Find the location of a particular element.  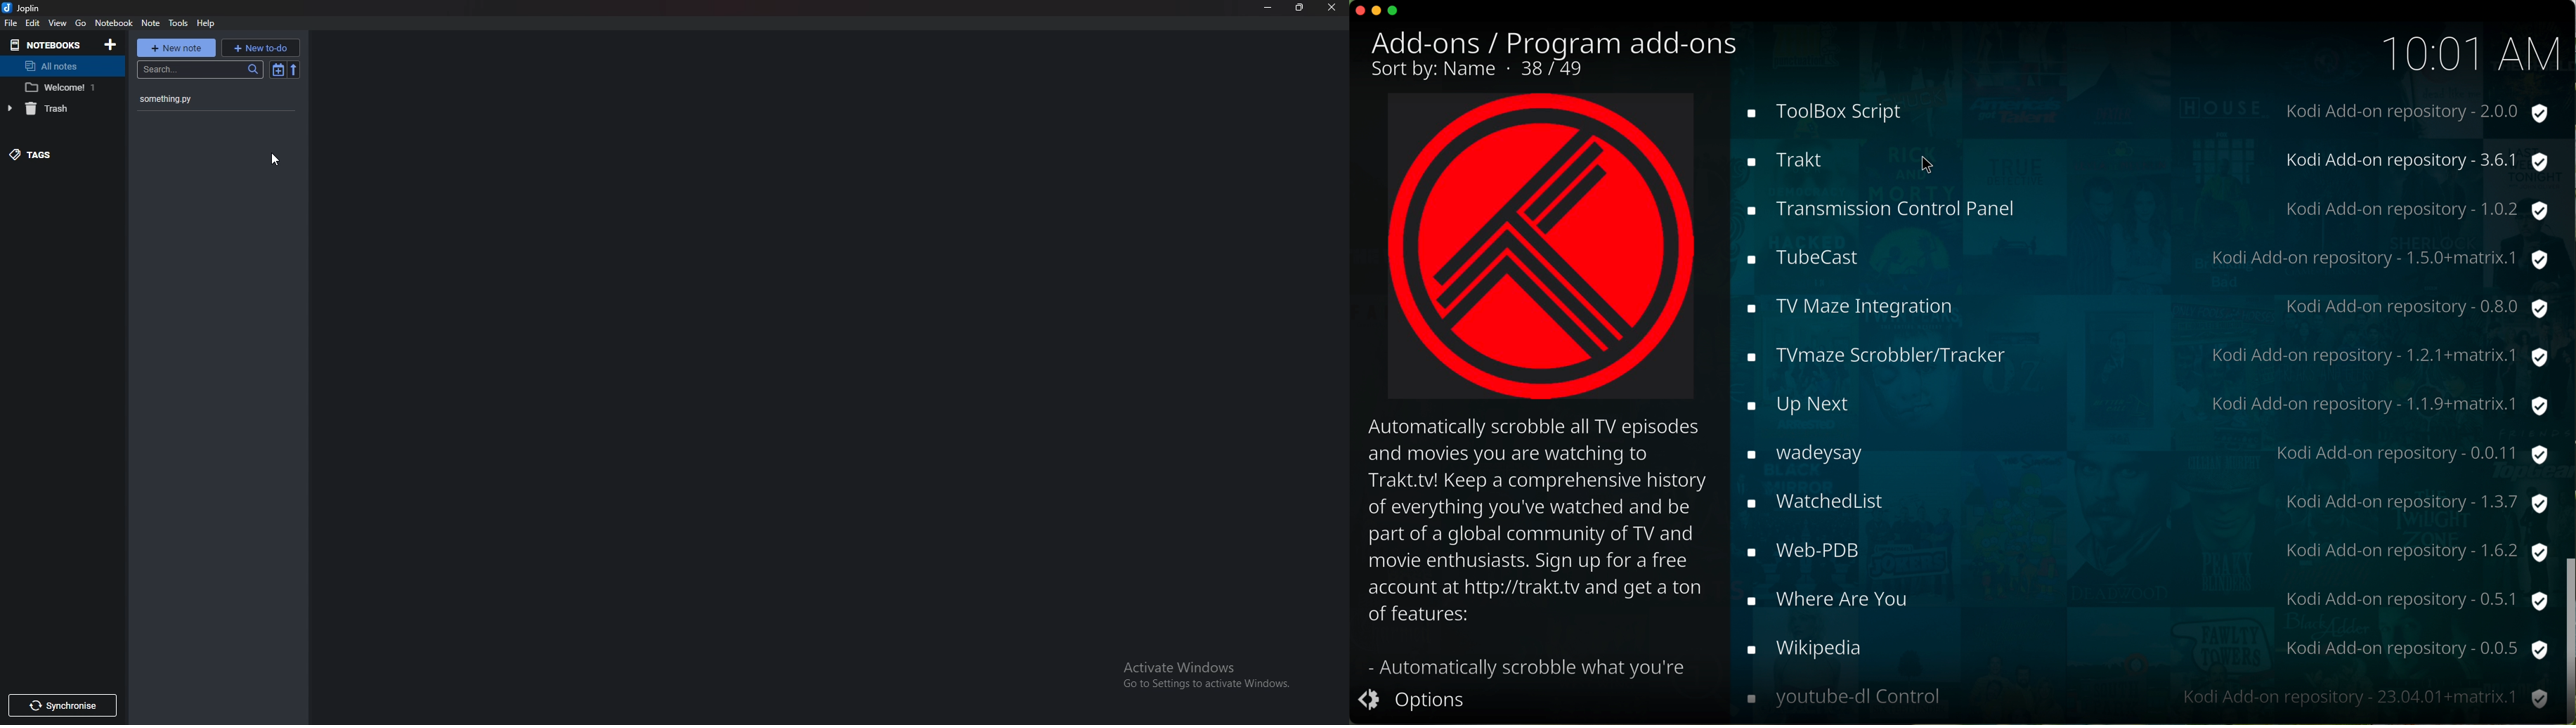

search is located at coordinates (201, 70).